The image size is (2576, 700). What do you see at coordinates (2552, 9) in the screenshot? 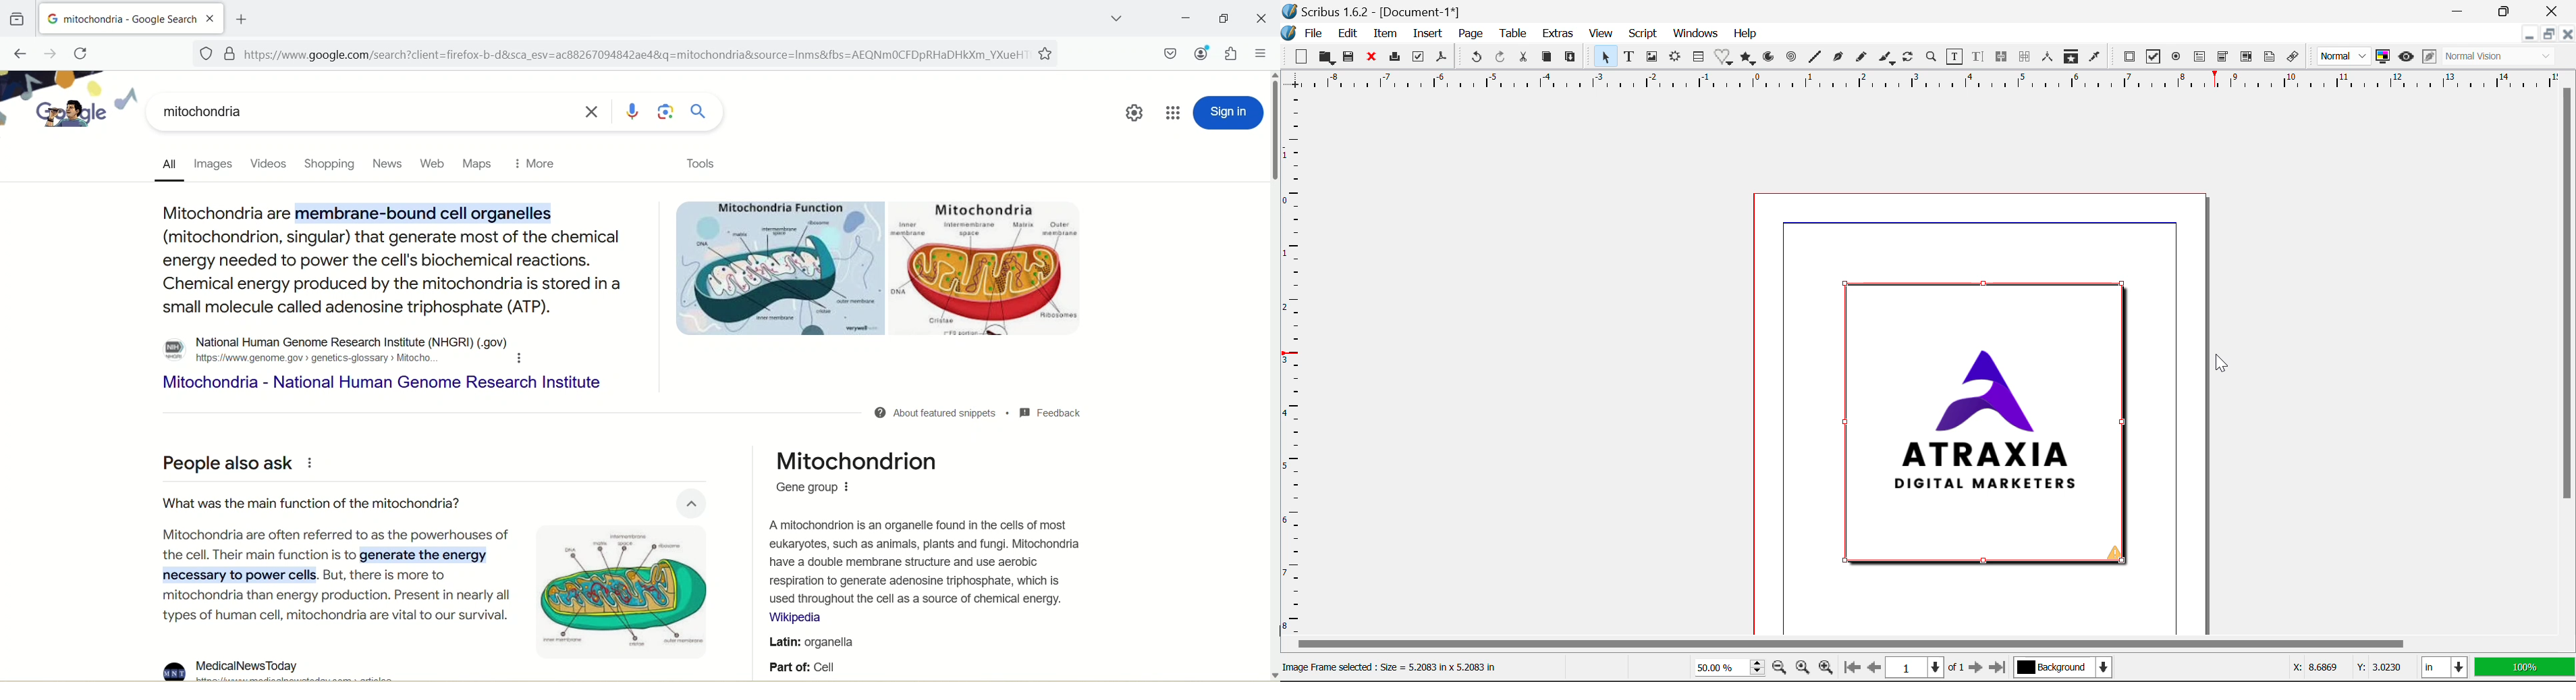
I see `Close` at bounding box center [2552, 9].